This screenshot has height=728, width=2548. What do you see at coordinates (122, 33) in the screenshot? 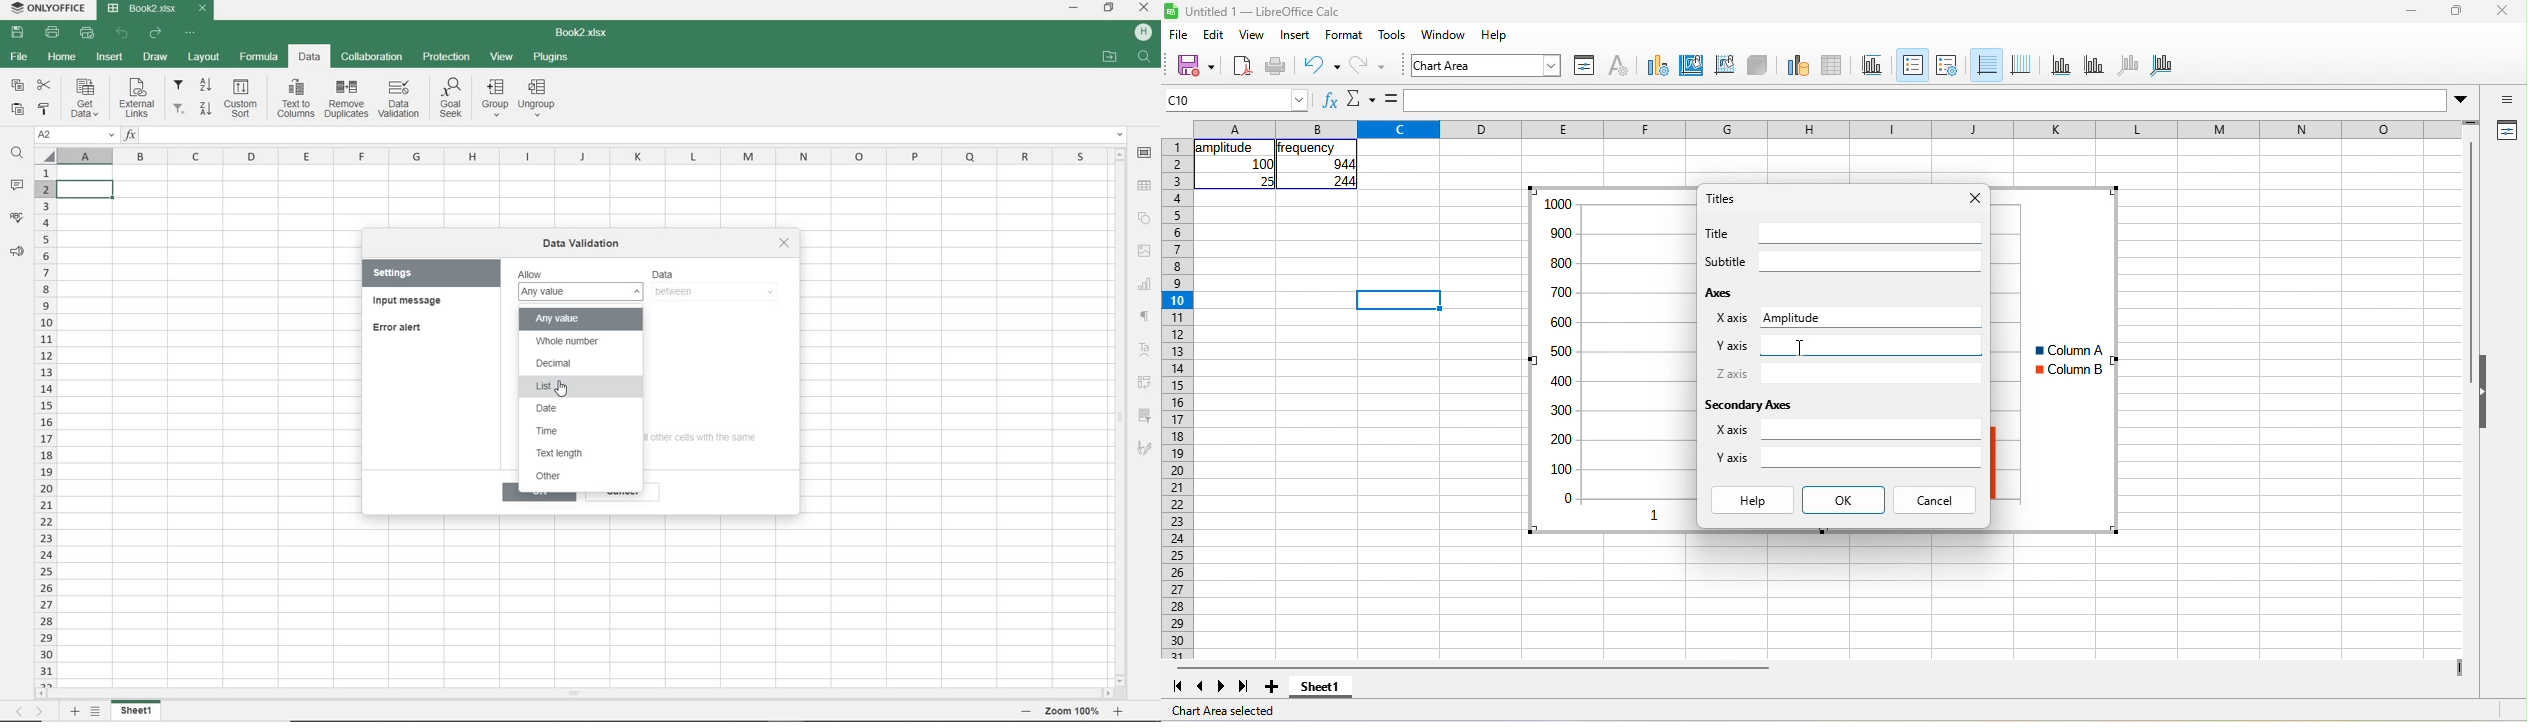
I see `UNDO` at bounding box center [122, 33].